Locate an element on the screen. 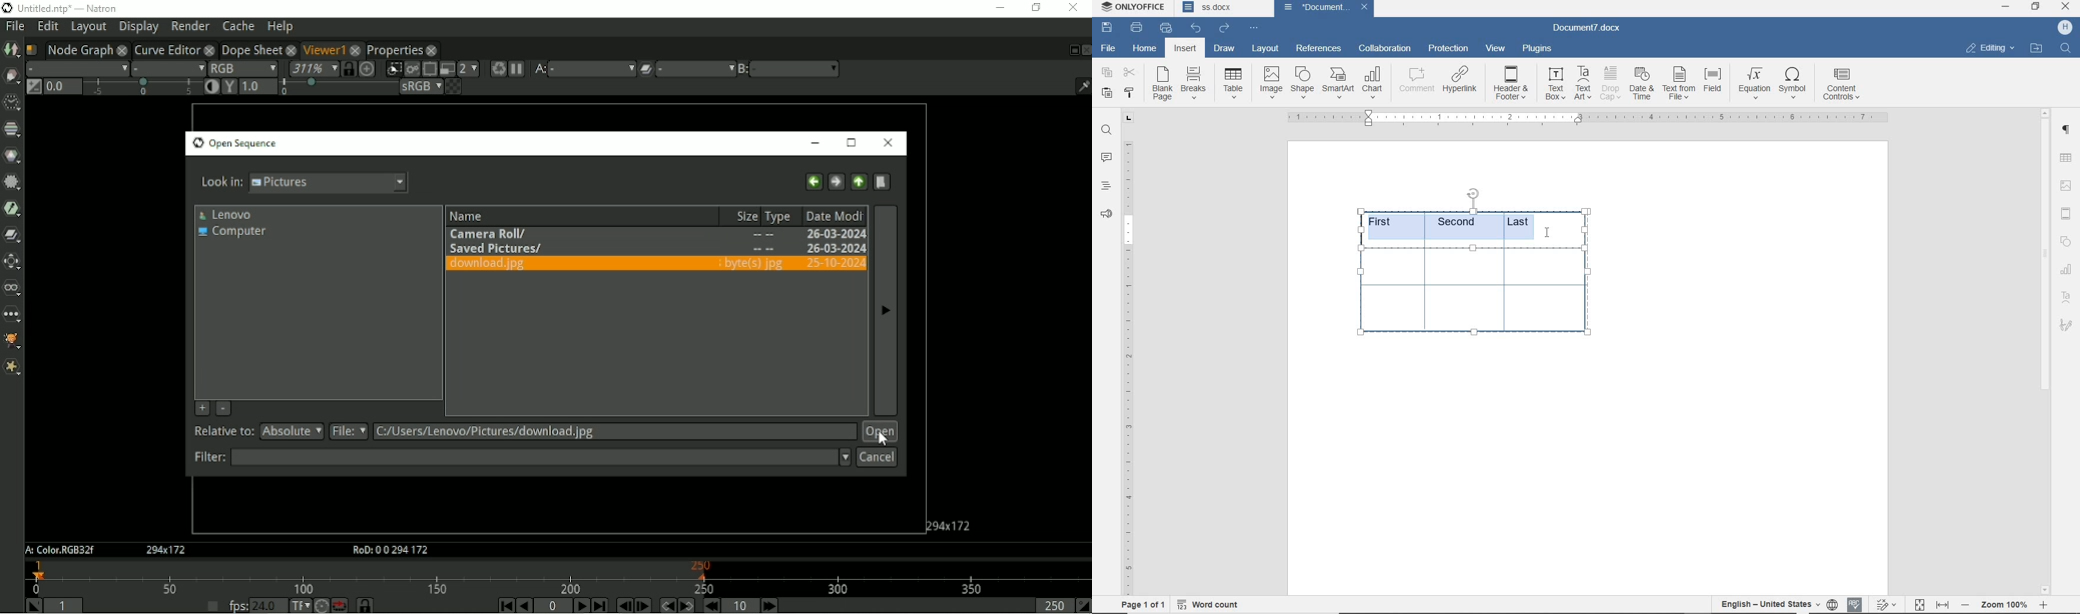  FIND is located at coordinates (2067, 48).